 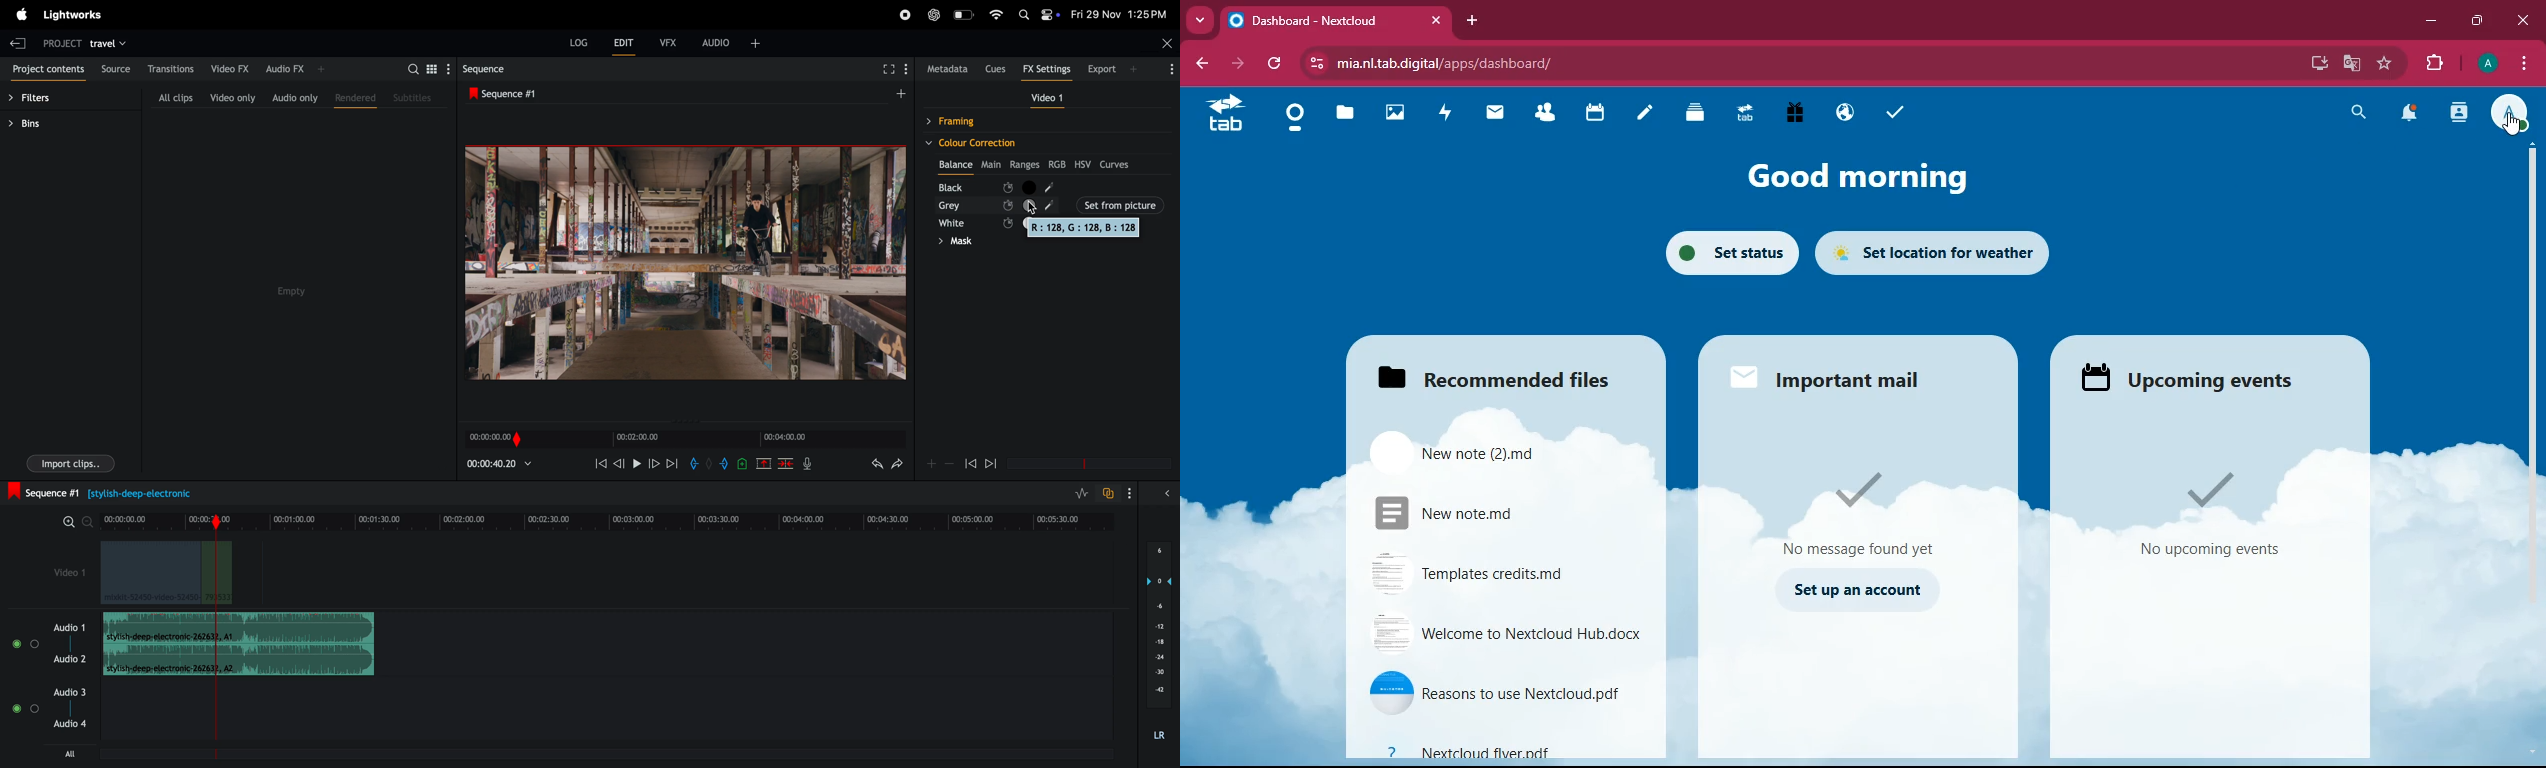 What do you see at coordinates (2311, 63) in the screenshot?
I see `desktop` at bounding box center [2311, 63].